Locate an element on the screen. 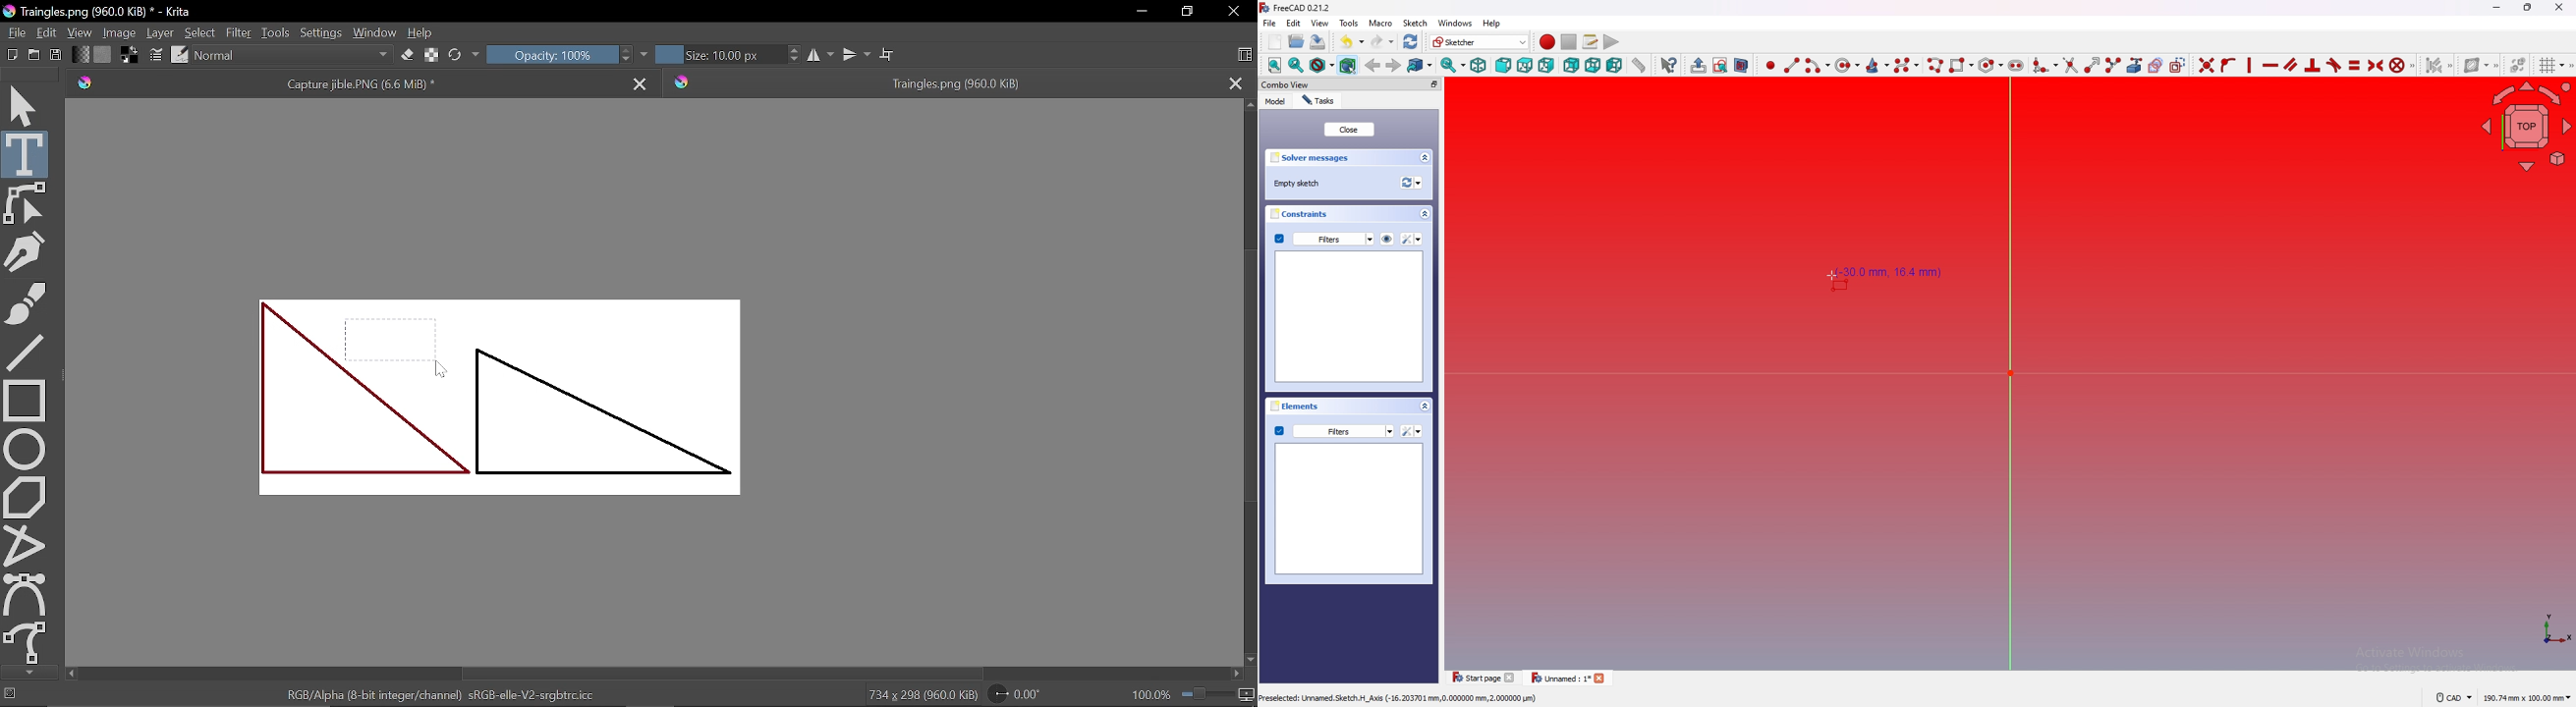  collapse is located at coordinates (1424, 406).